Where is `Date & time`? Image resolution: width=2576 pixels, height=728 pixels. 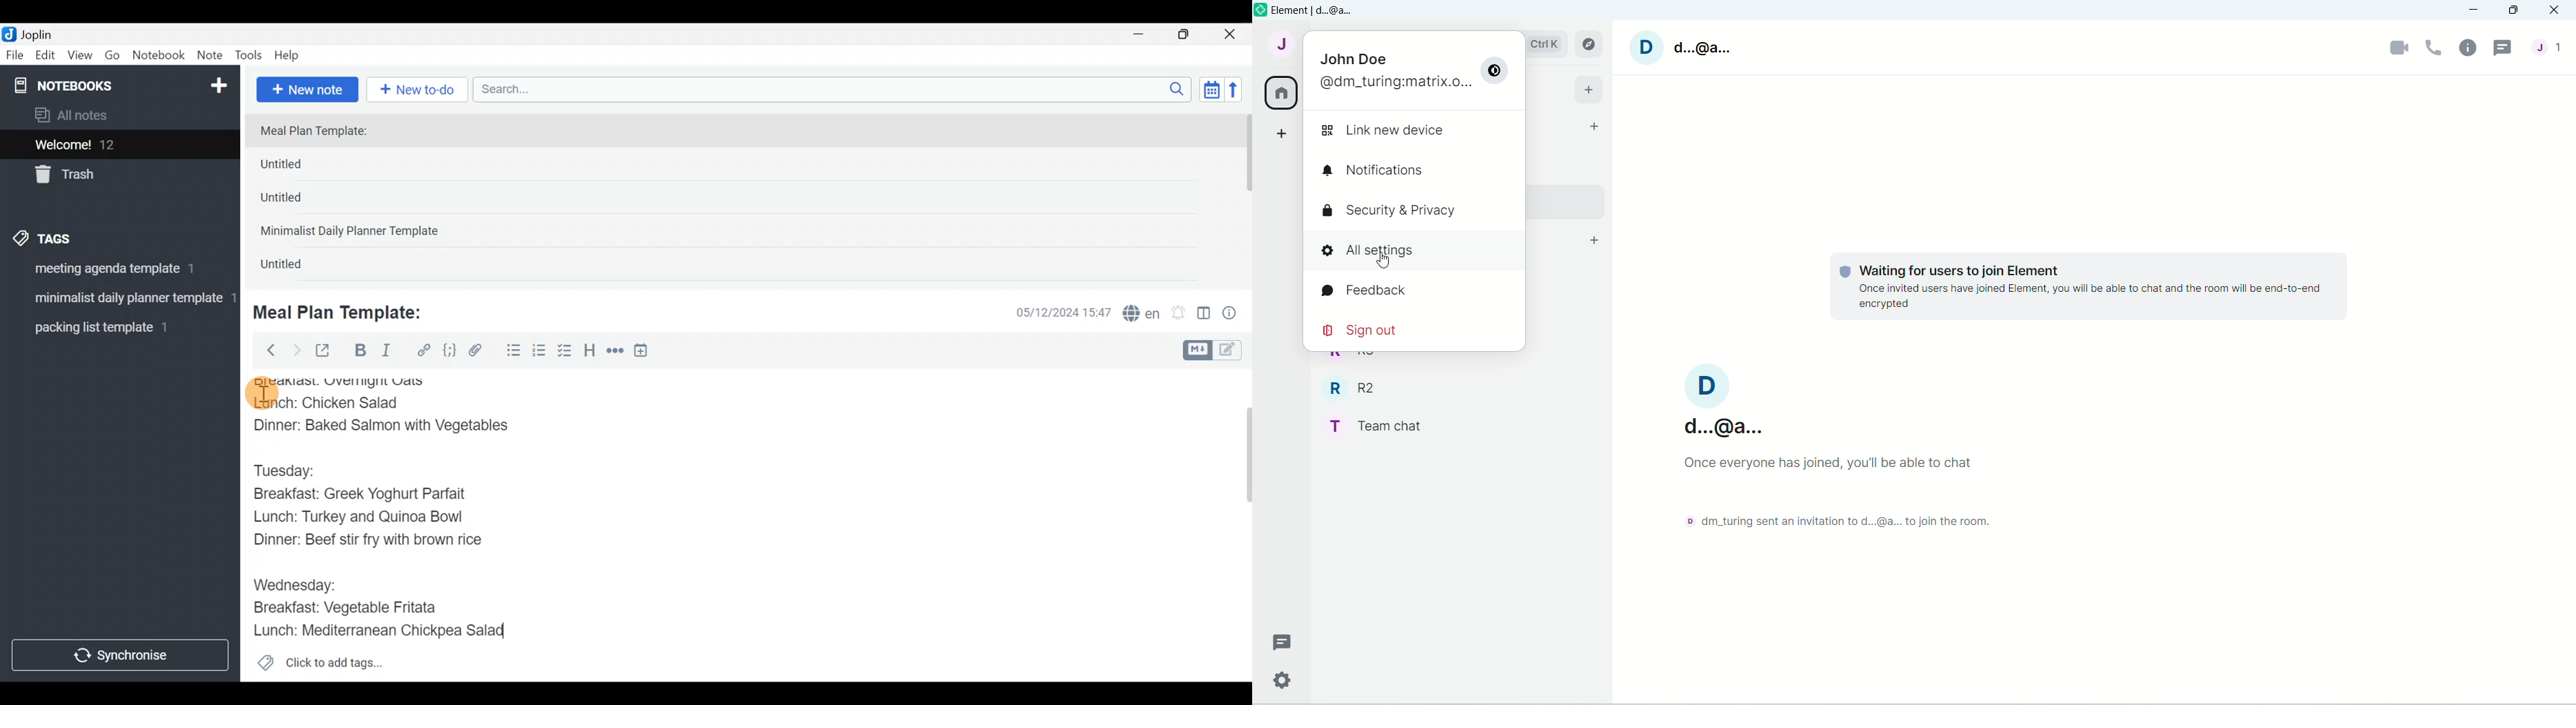
Date & time is located at coordinates (1054, 312).